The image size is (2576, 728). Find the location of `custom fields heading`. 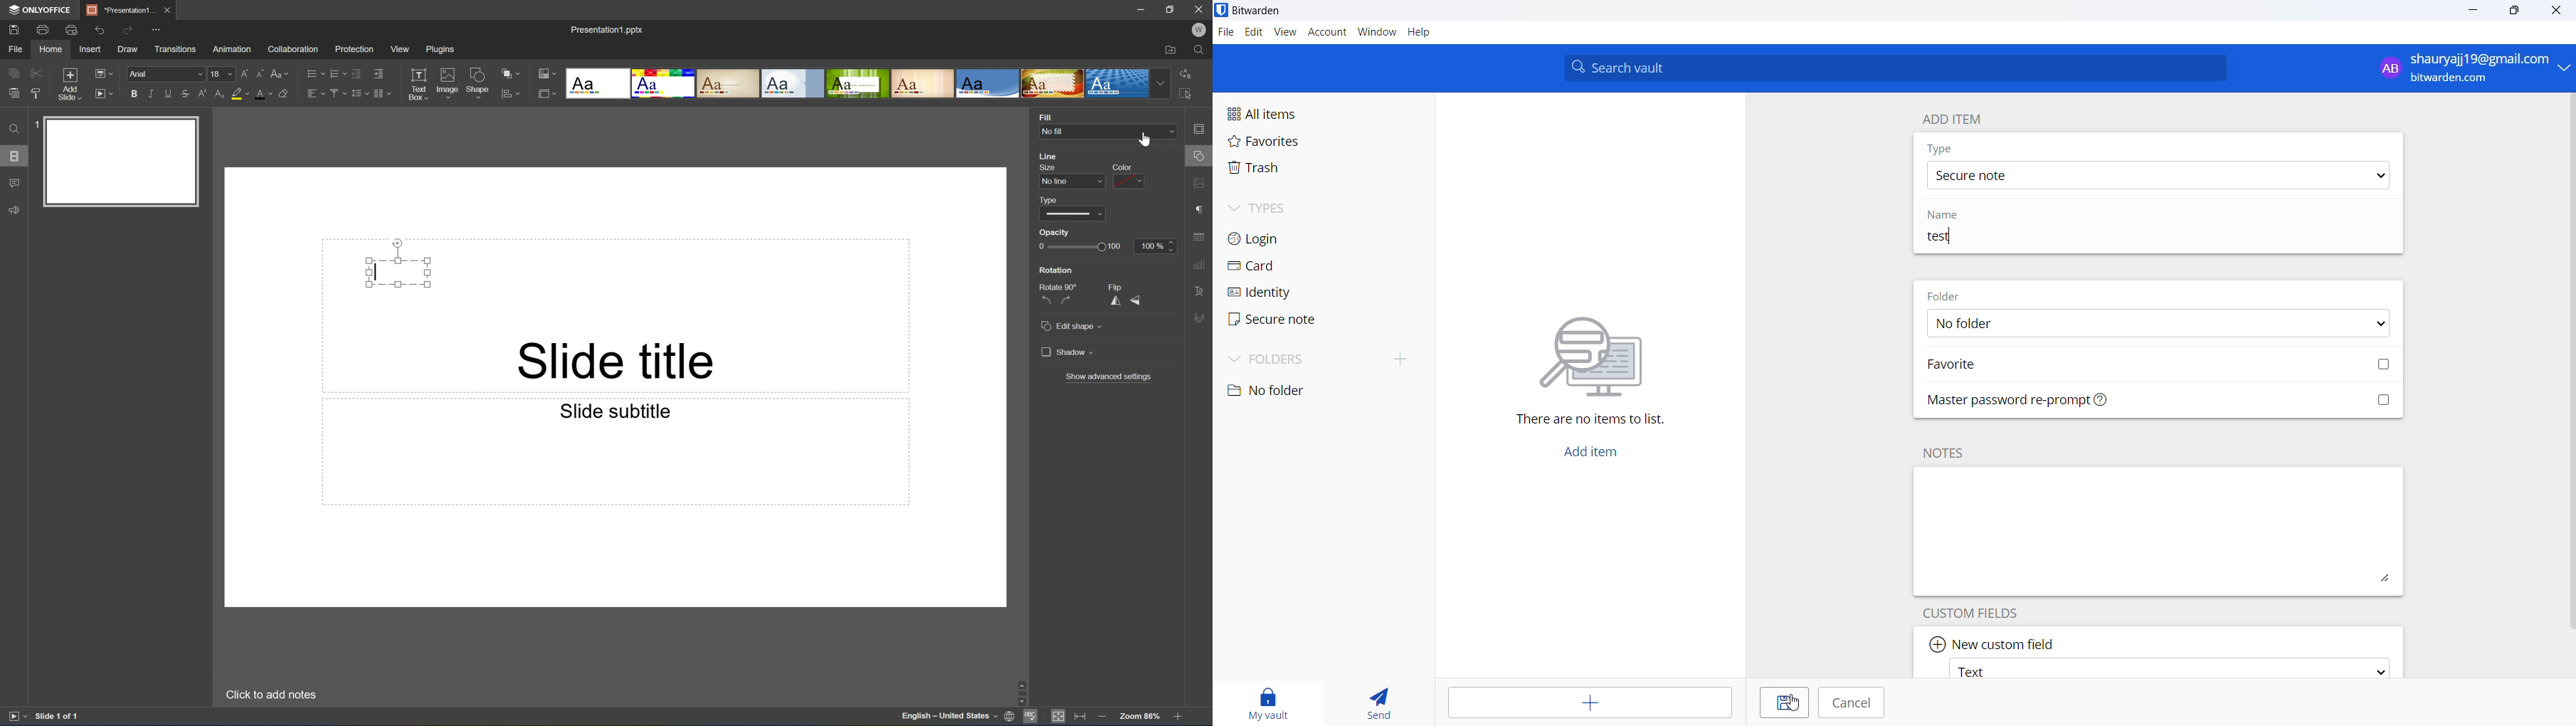

custom fields heading is located at coordinates (1981, 611).